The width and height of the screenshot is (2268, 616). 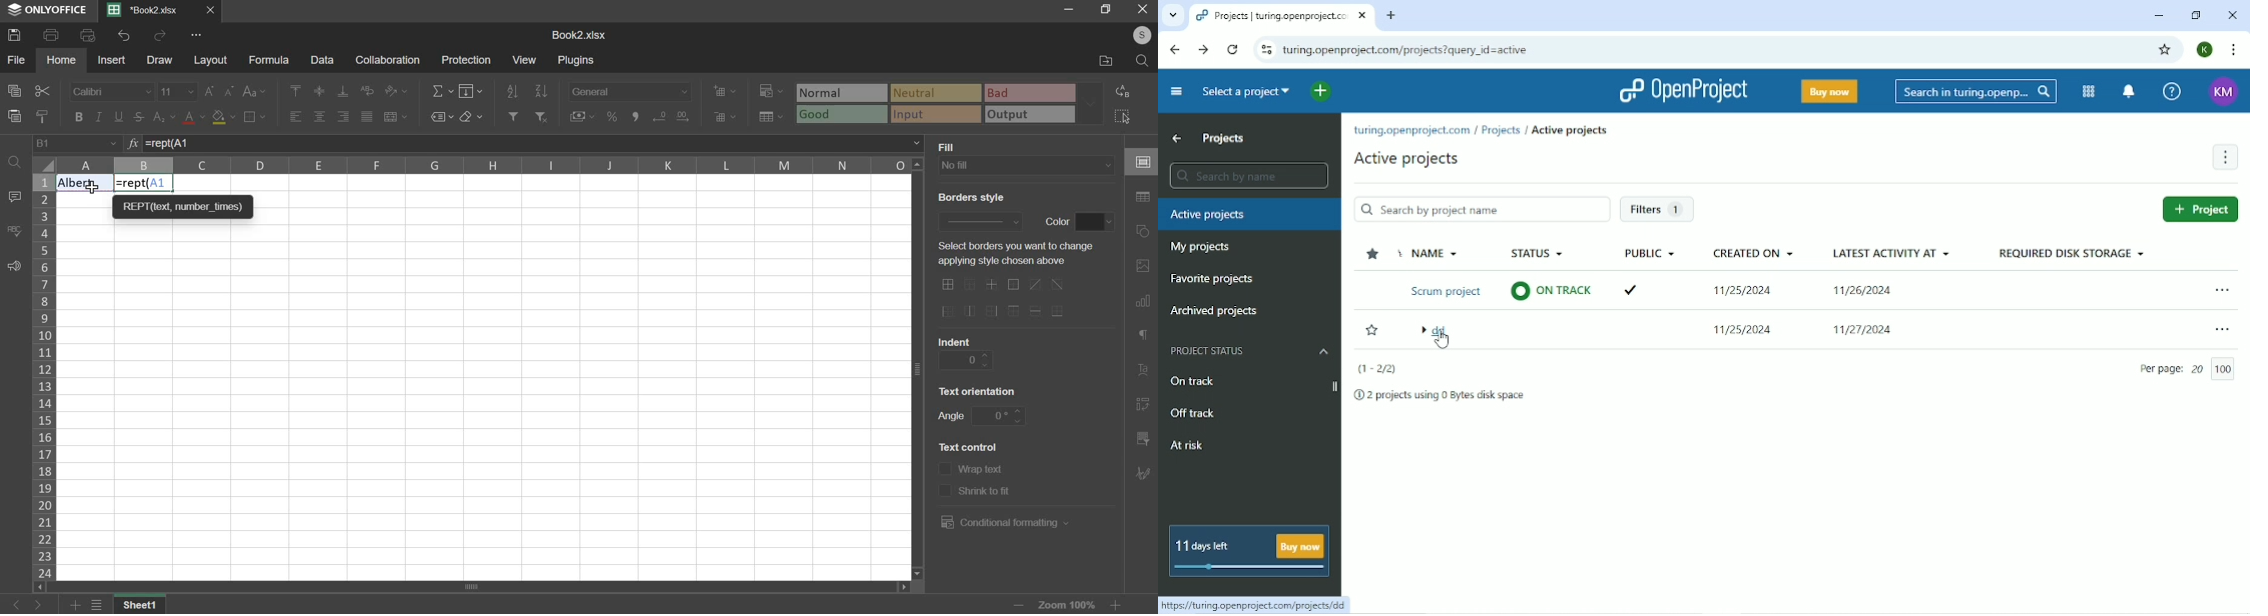 I want to click on subscript & superscript, so click(x=164, y=116).